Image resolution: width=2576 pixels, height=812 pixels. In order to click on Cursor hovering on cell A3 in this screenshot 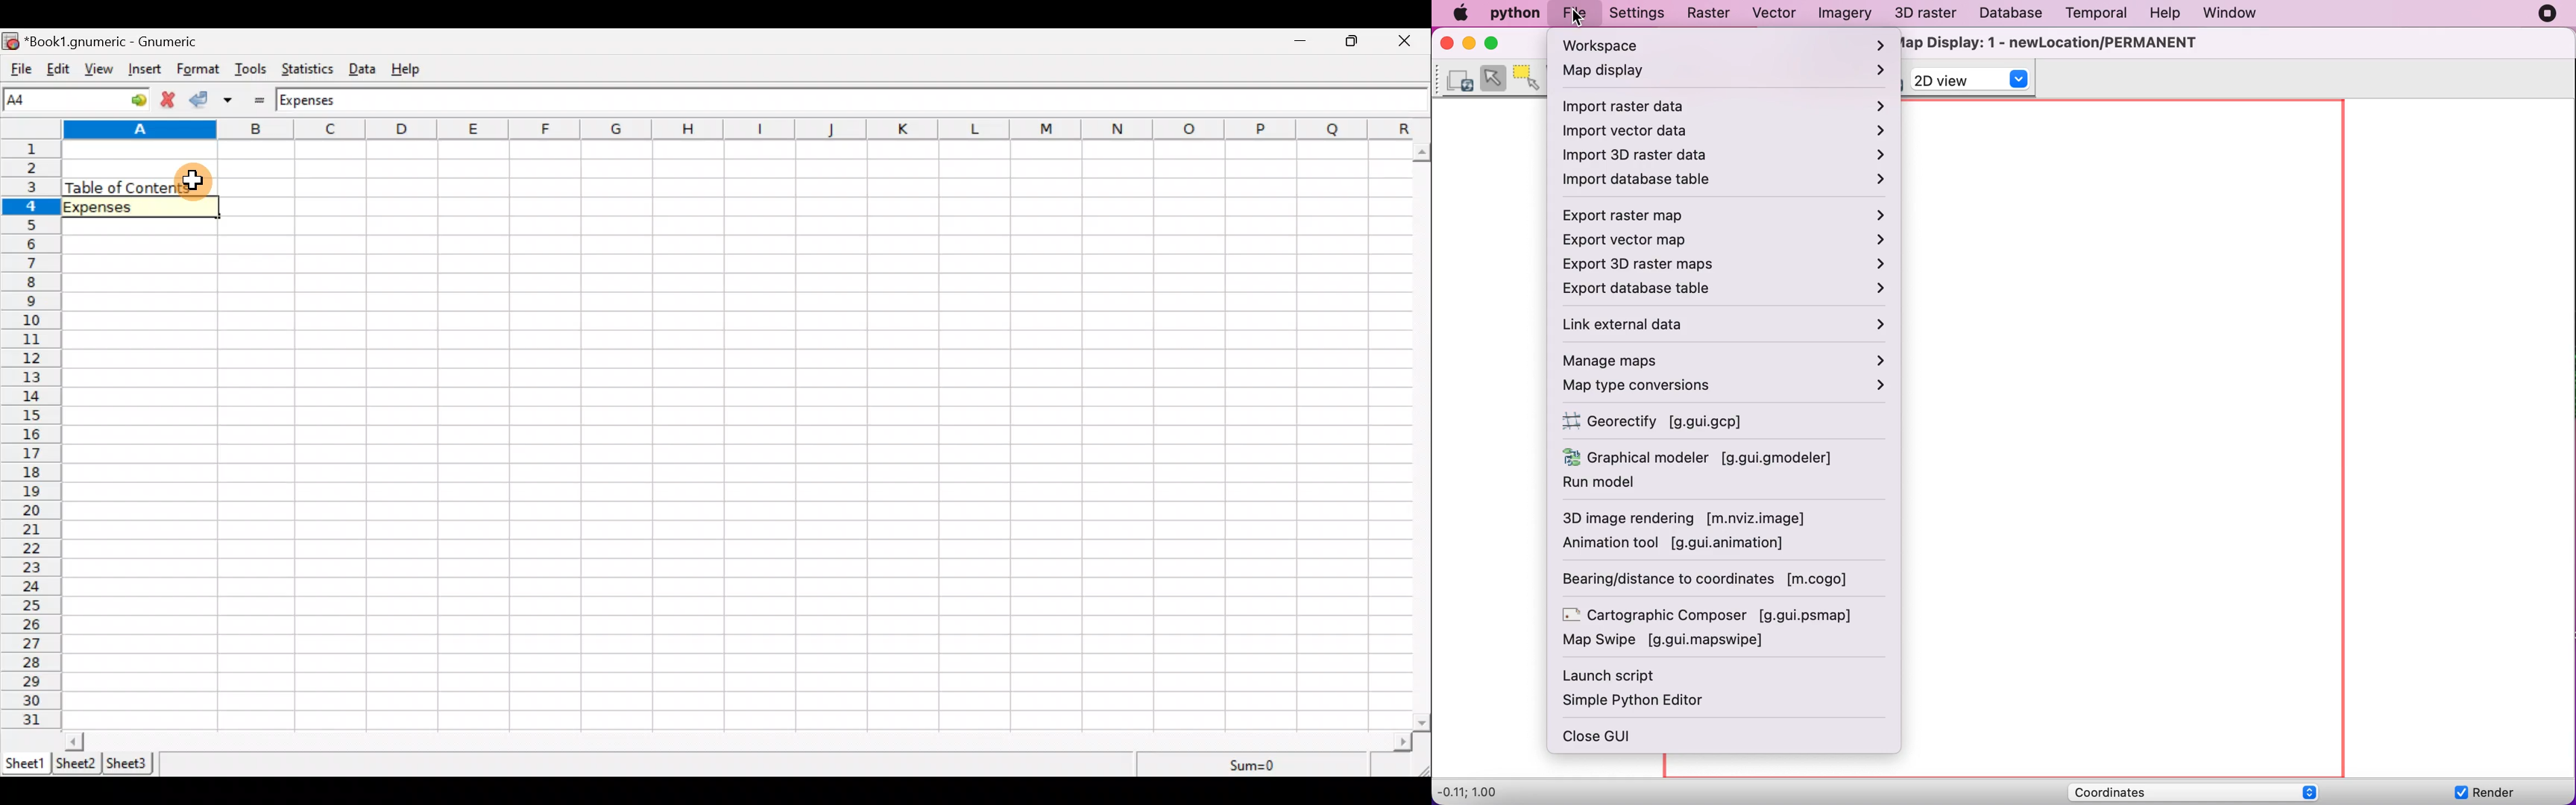, I will do `click(196, 176)`.